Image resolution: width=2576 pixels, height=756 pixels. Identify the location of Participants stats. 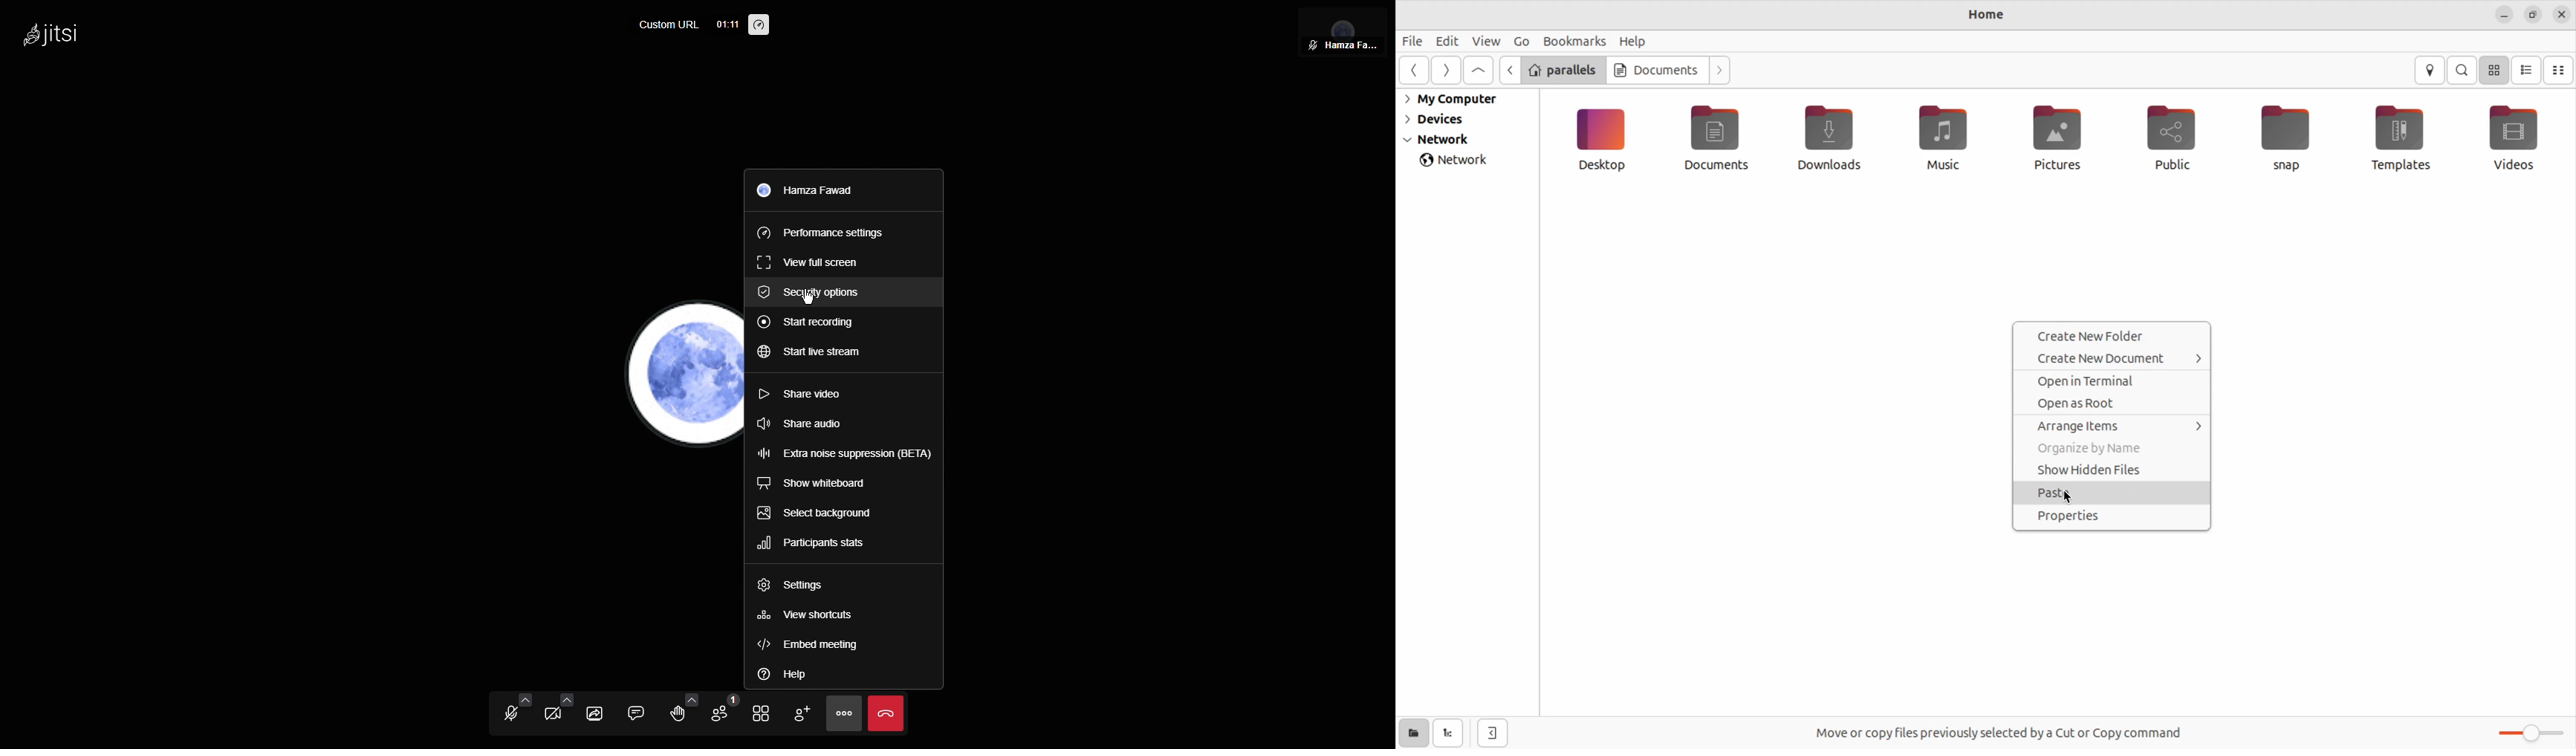
(814, 544).